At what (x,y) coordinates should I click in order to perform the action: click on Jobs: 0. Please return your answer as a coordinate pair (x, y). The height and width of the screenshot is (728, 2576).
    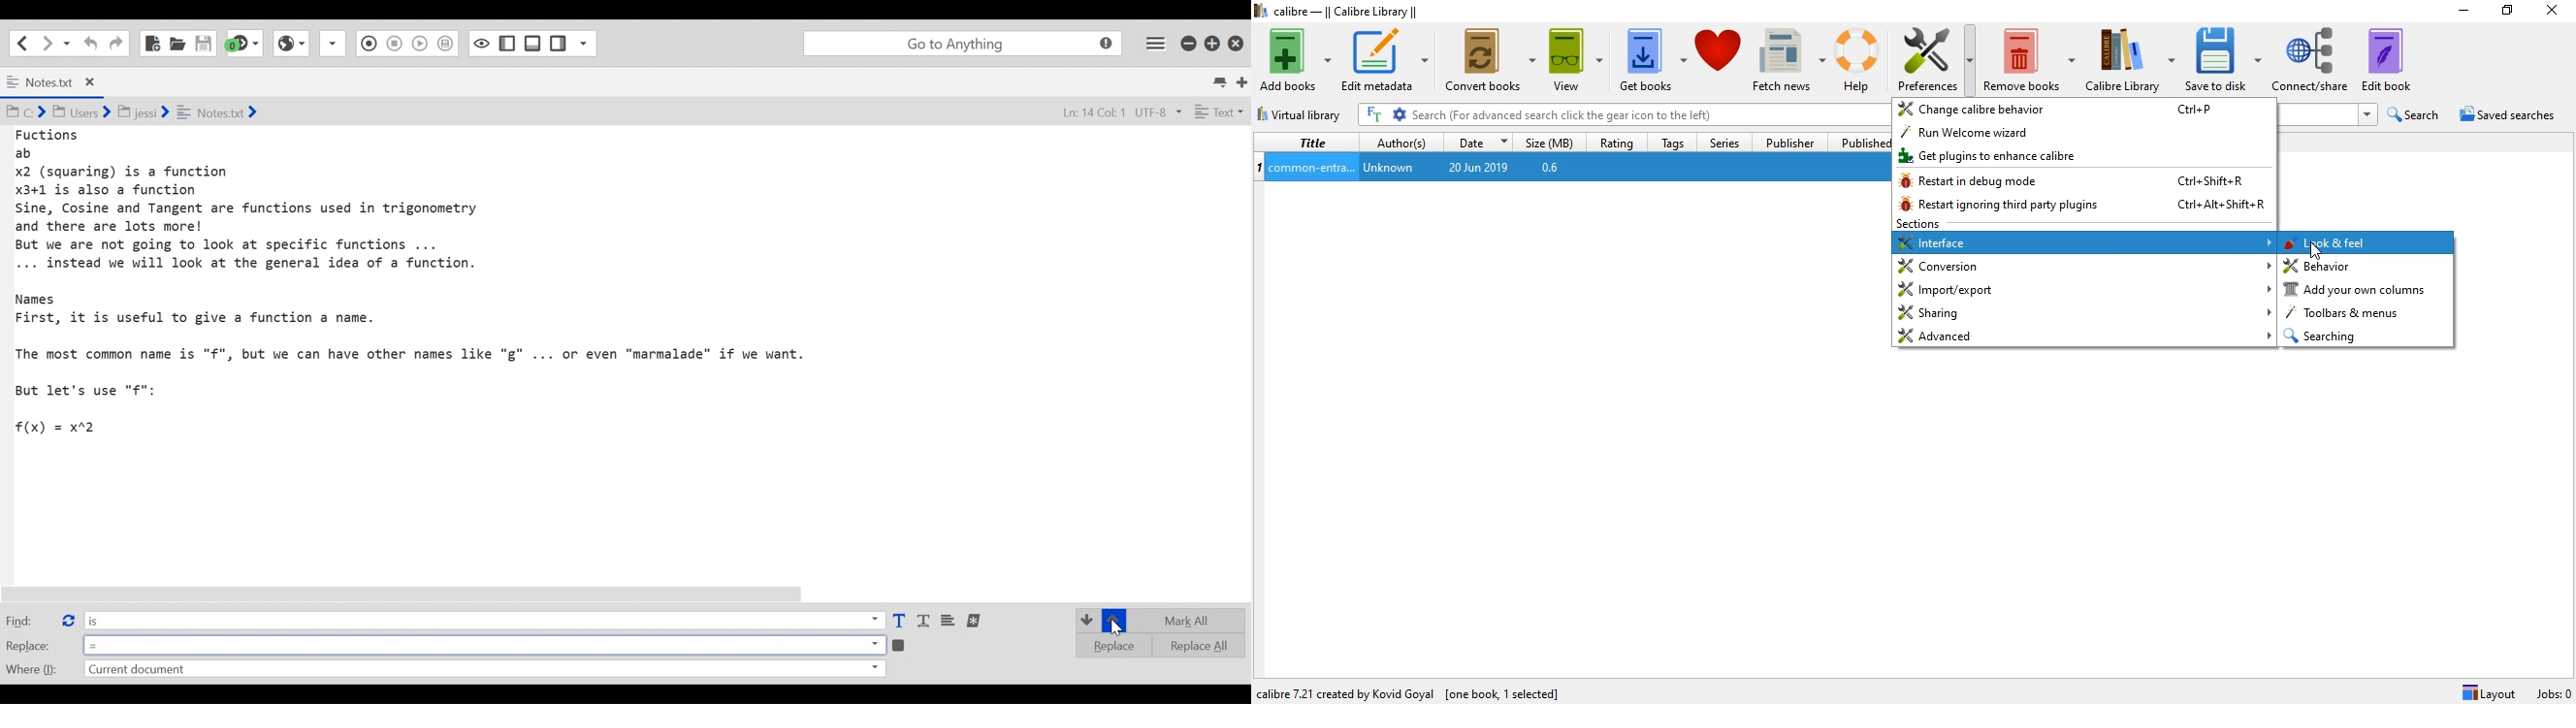
    Looking at the image, I should click on (2552, 693).